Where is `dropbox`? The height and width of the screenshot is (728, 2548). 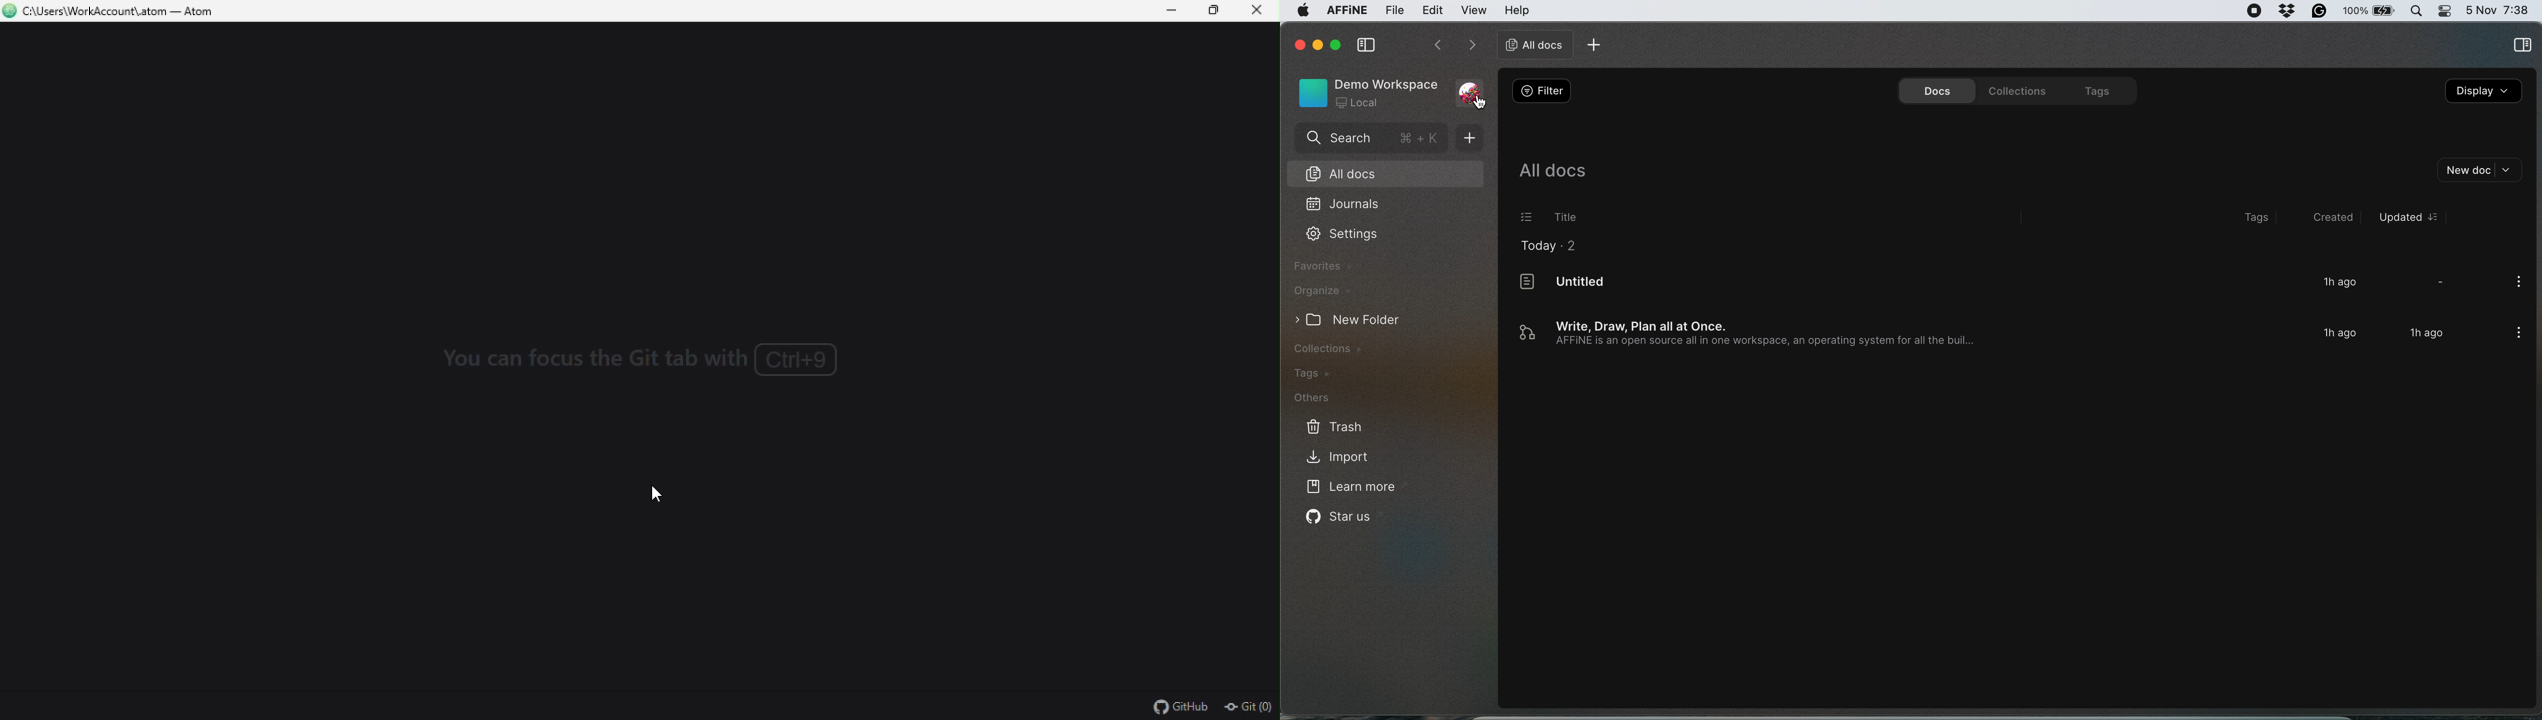 dropbox is located at coordinates (2289, 11).